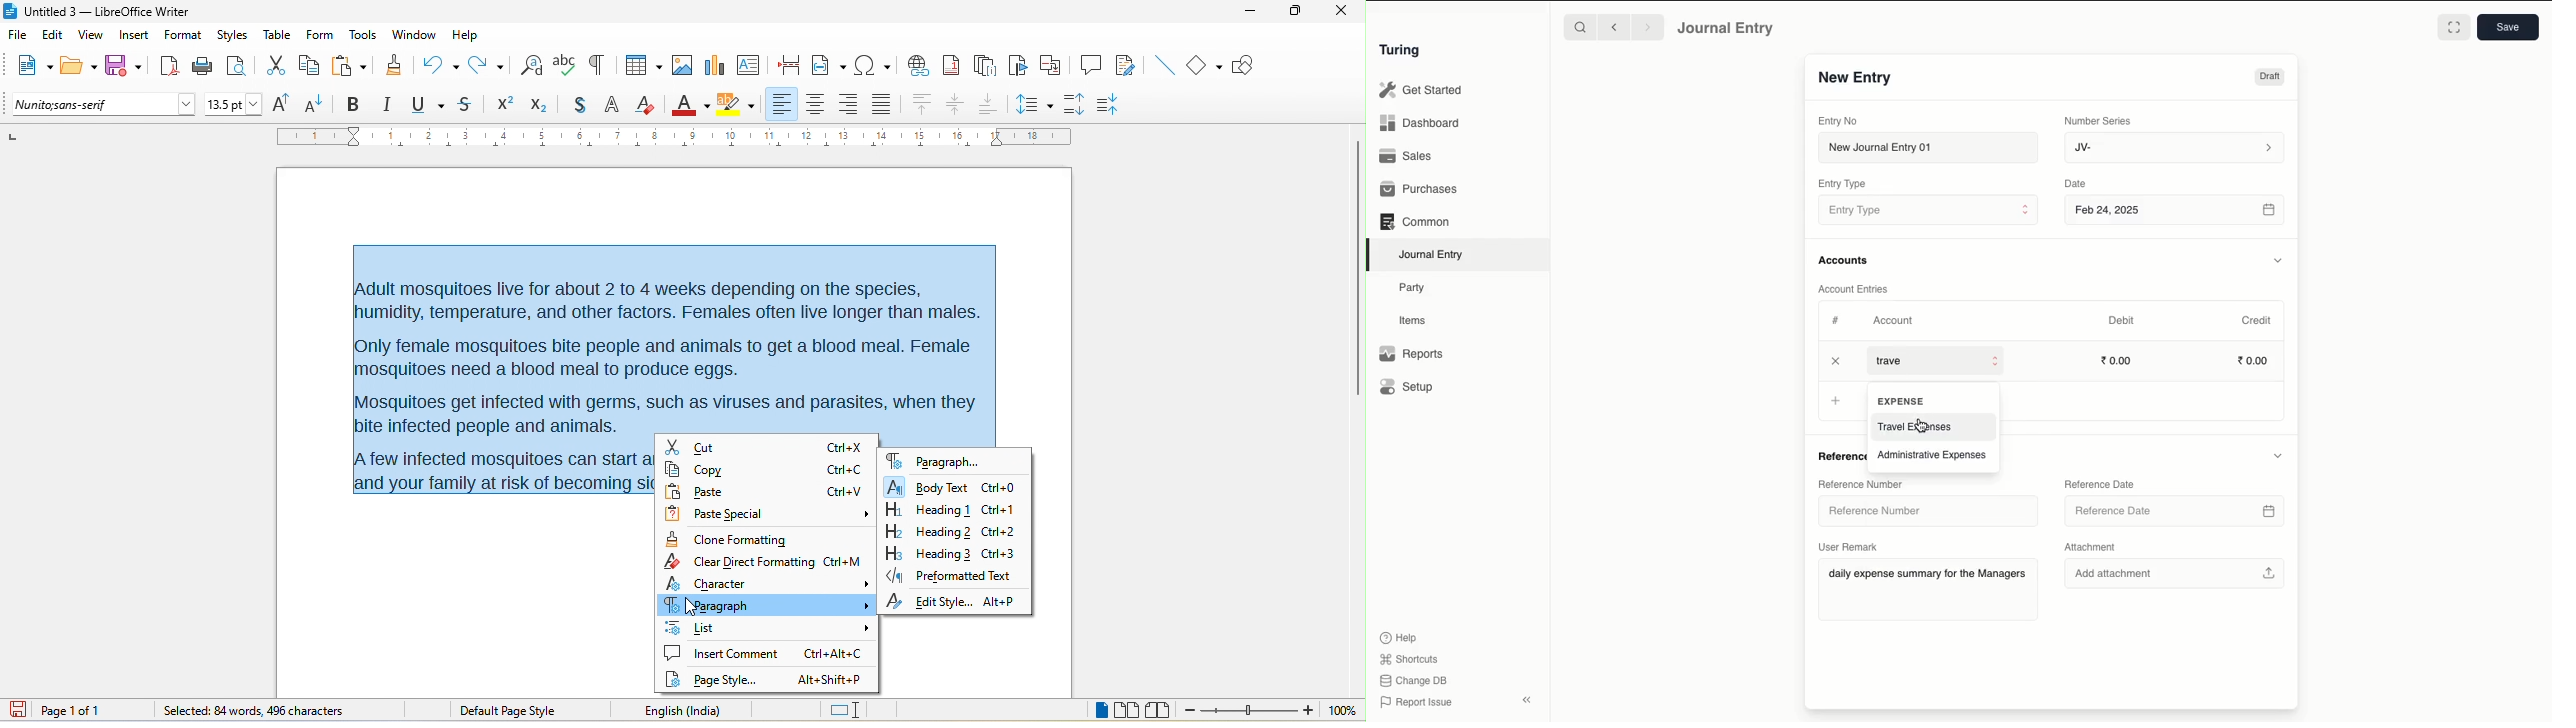 This screenshot has height=728, width=2576. I want to click on heading1, so click(927, 509).